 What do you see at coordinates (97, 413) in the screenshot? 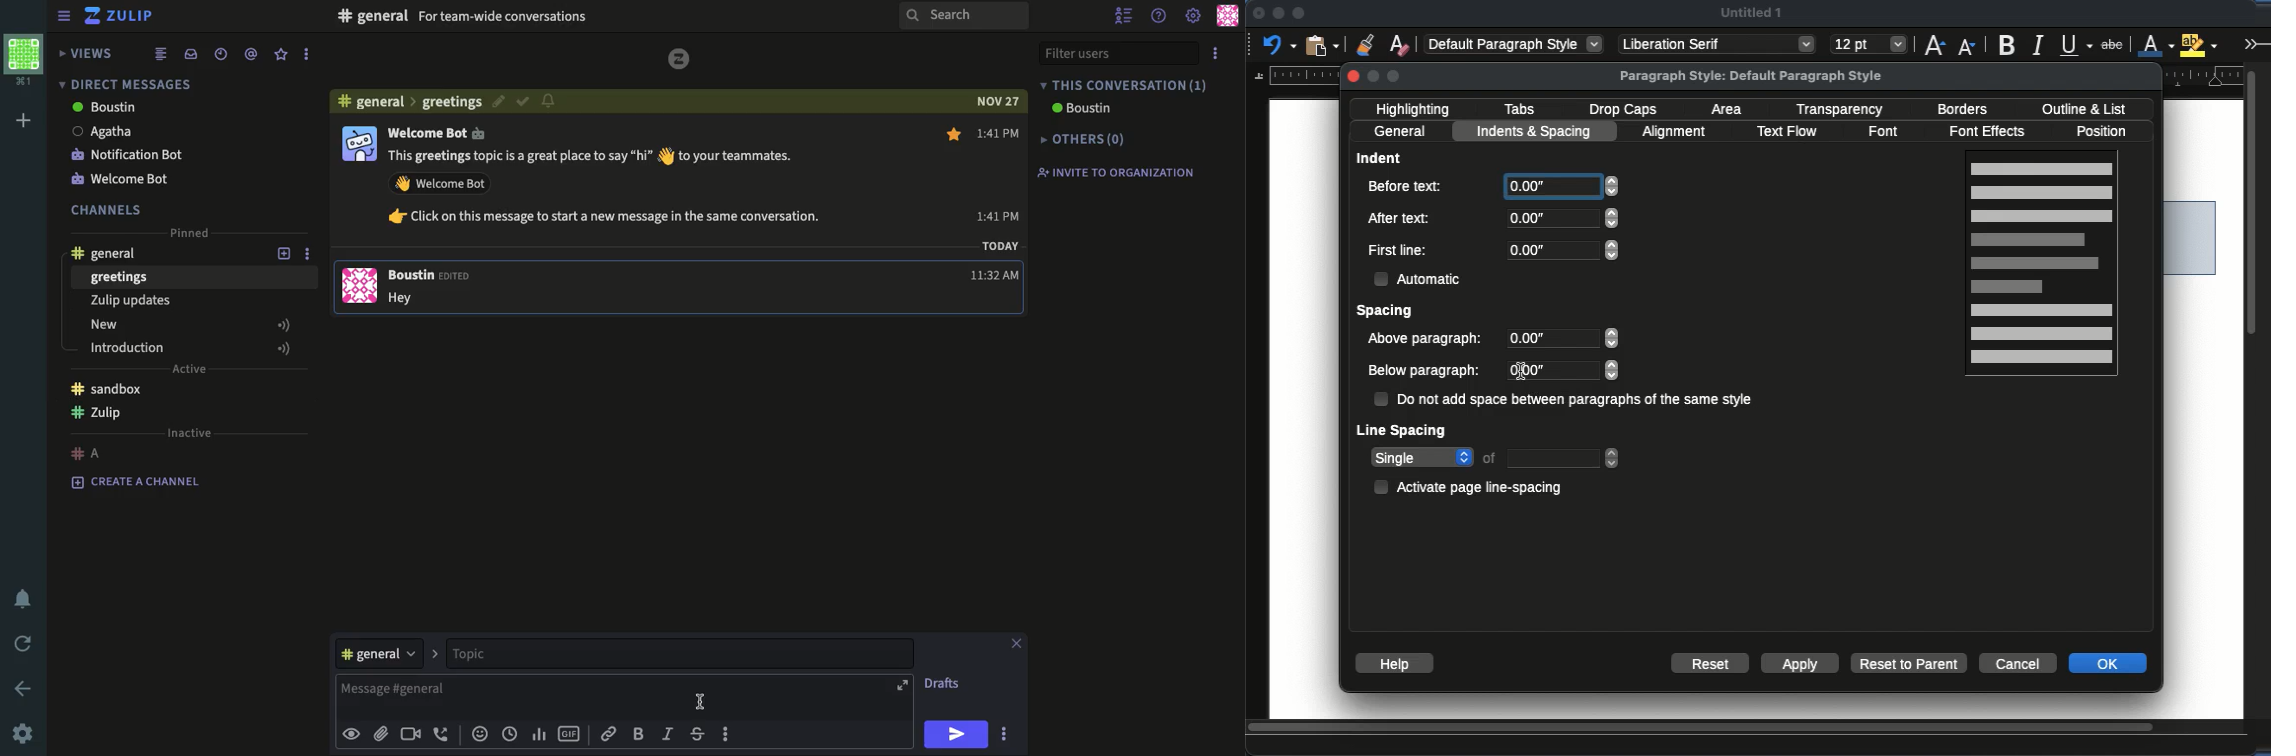
I see `Zulip` at bounding box center [97, 413].